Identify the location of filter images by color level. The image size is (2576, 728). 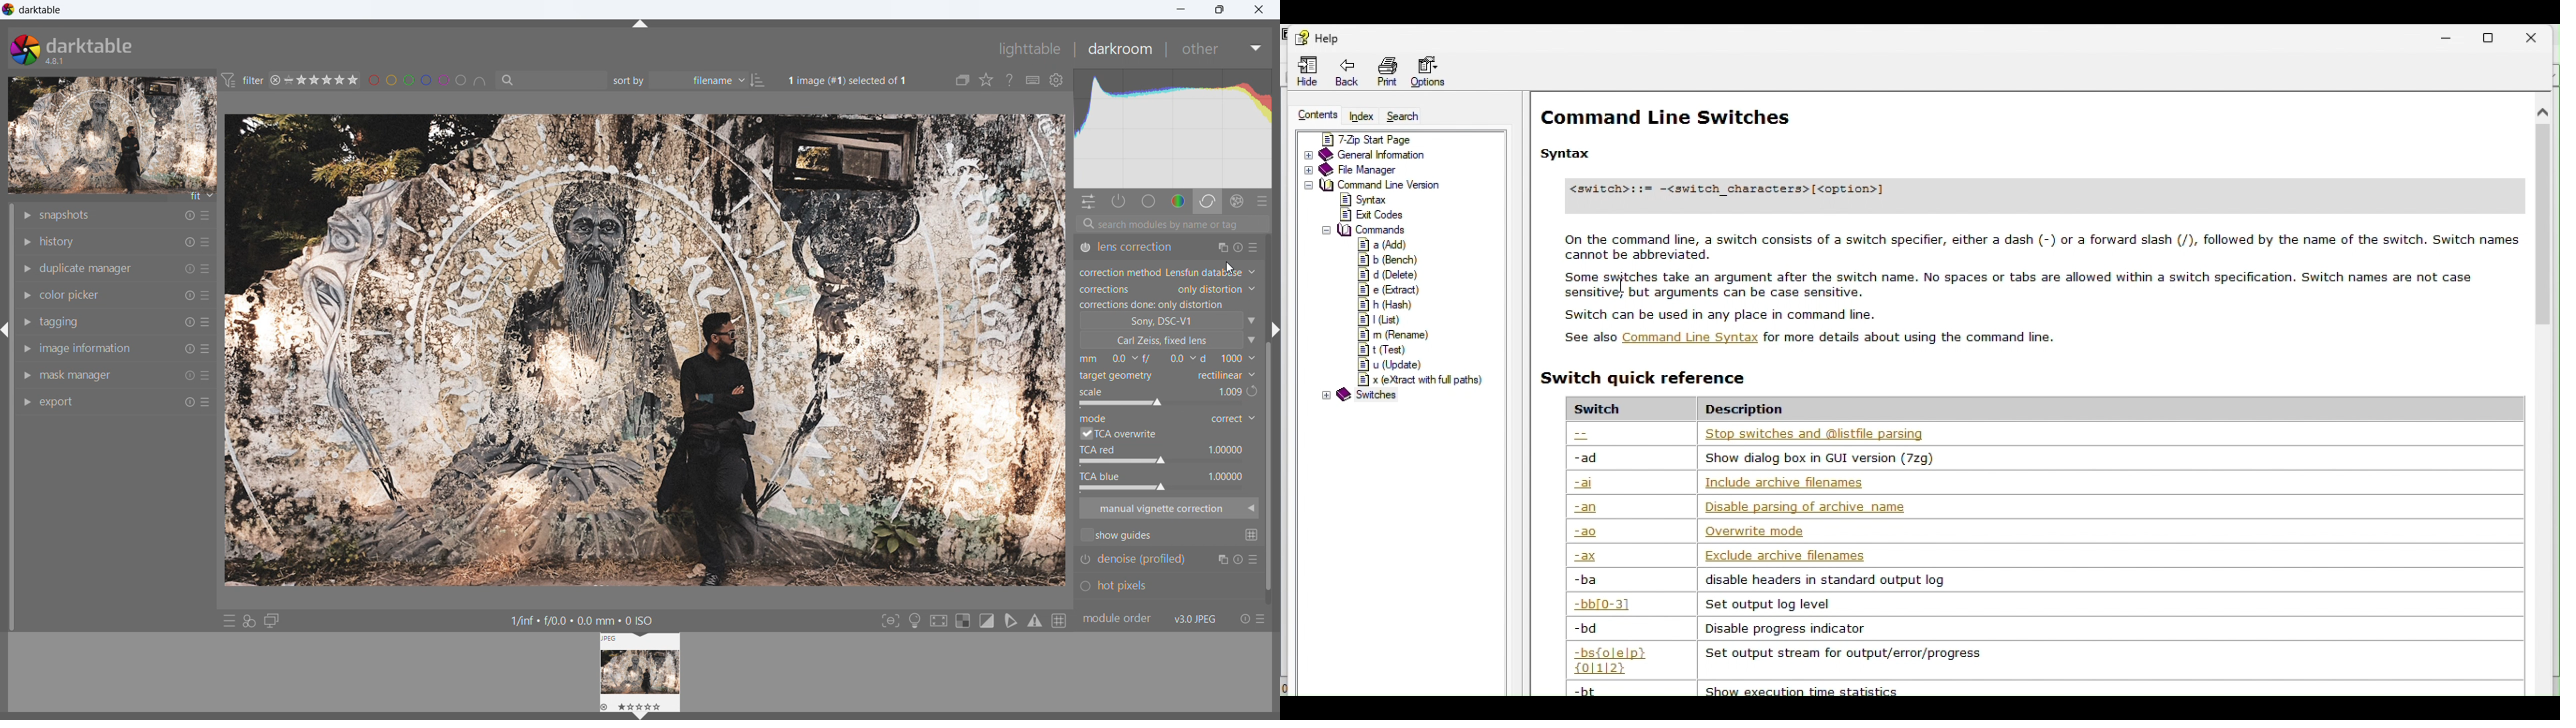
(427, 81).